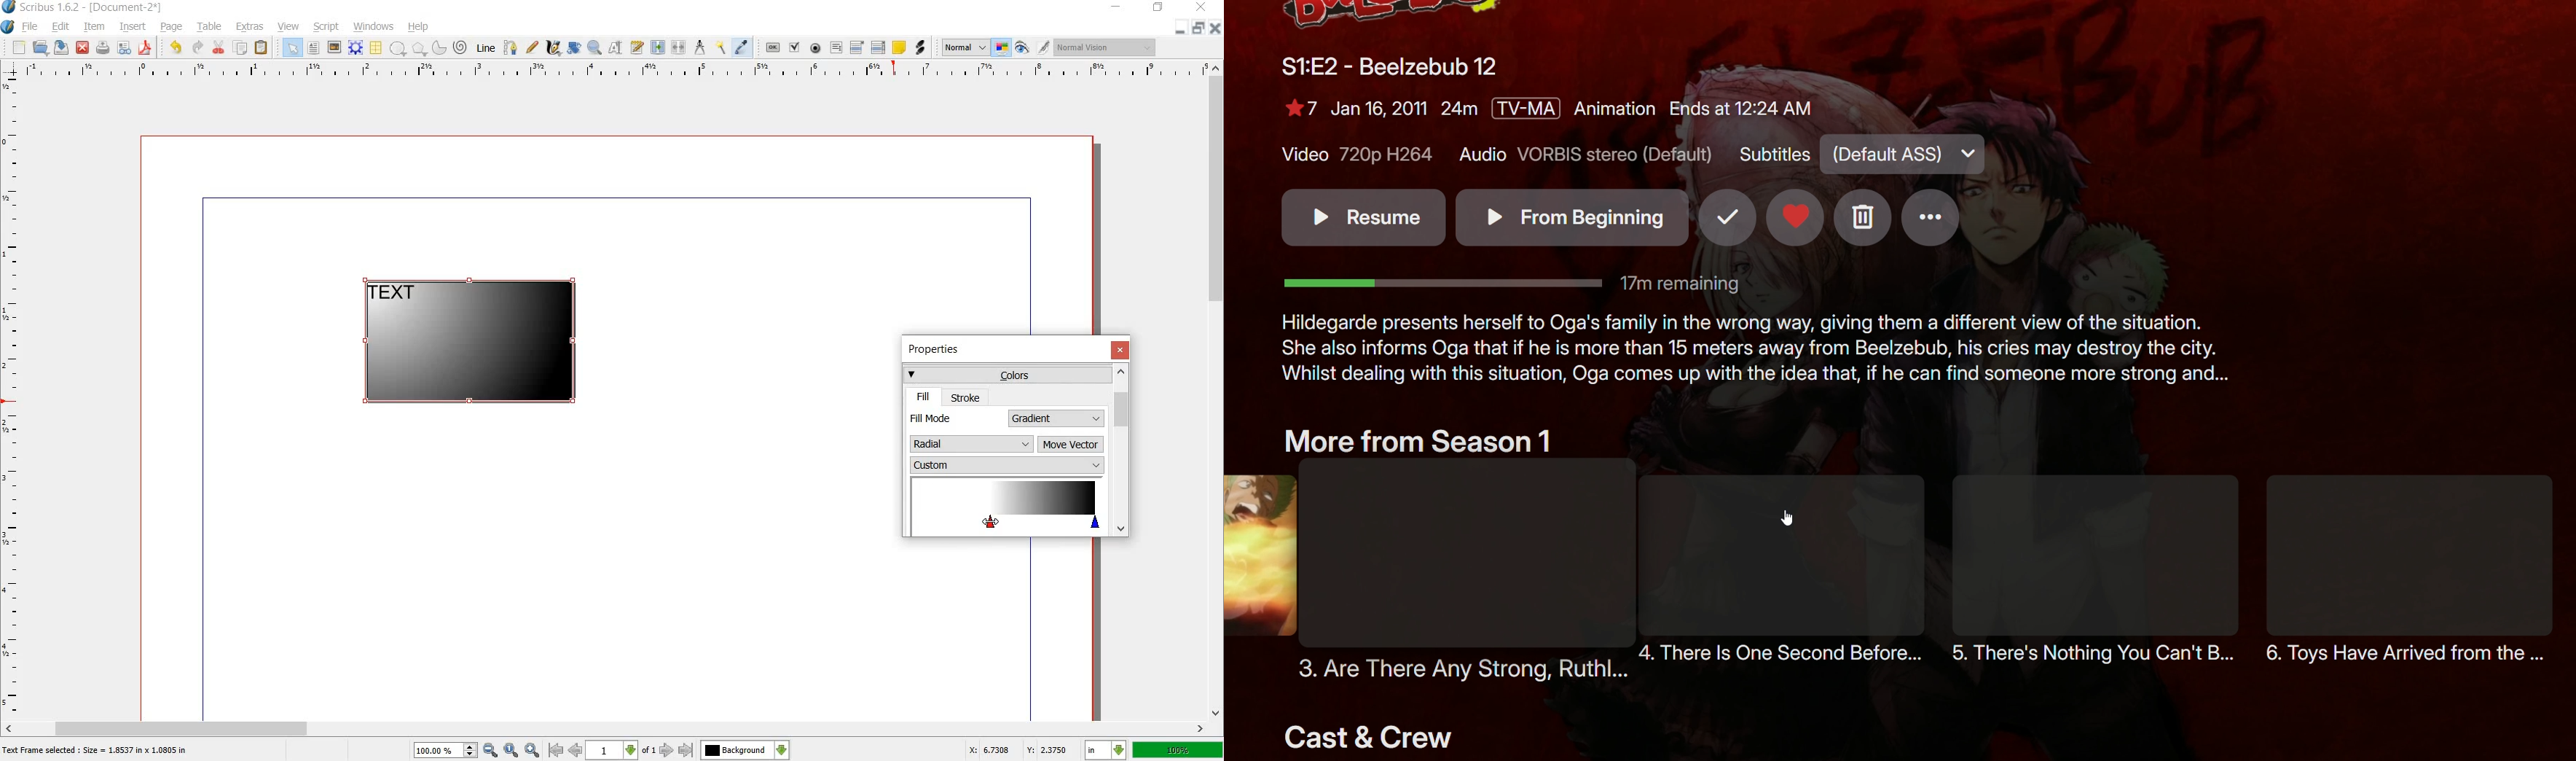 Image resolution: width=2576 pixels, height=784 pixels. Describe the element at coordinates (648, 752) in the screenshot. I see `of 1` at that location.